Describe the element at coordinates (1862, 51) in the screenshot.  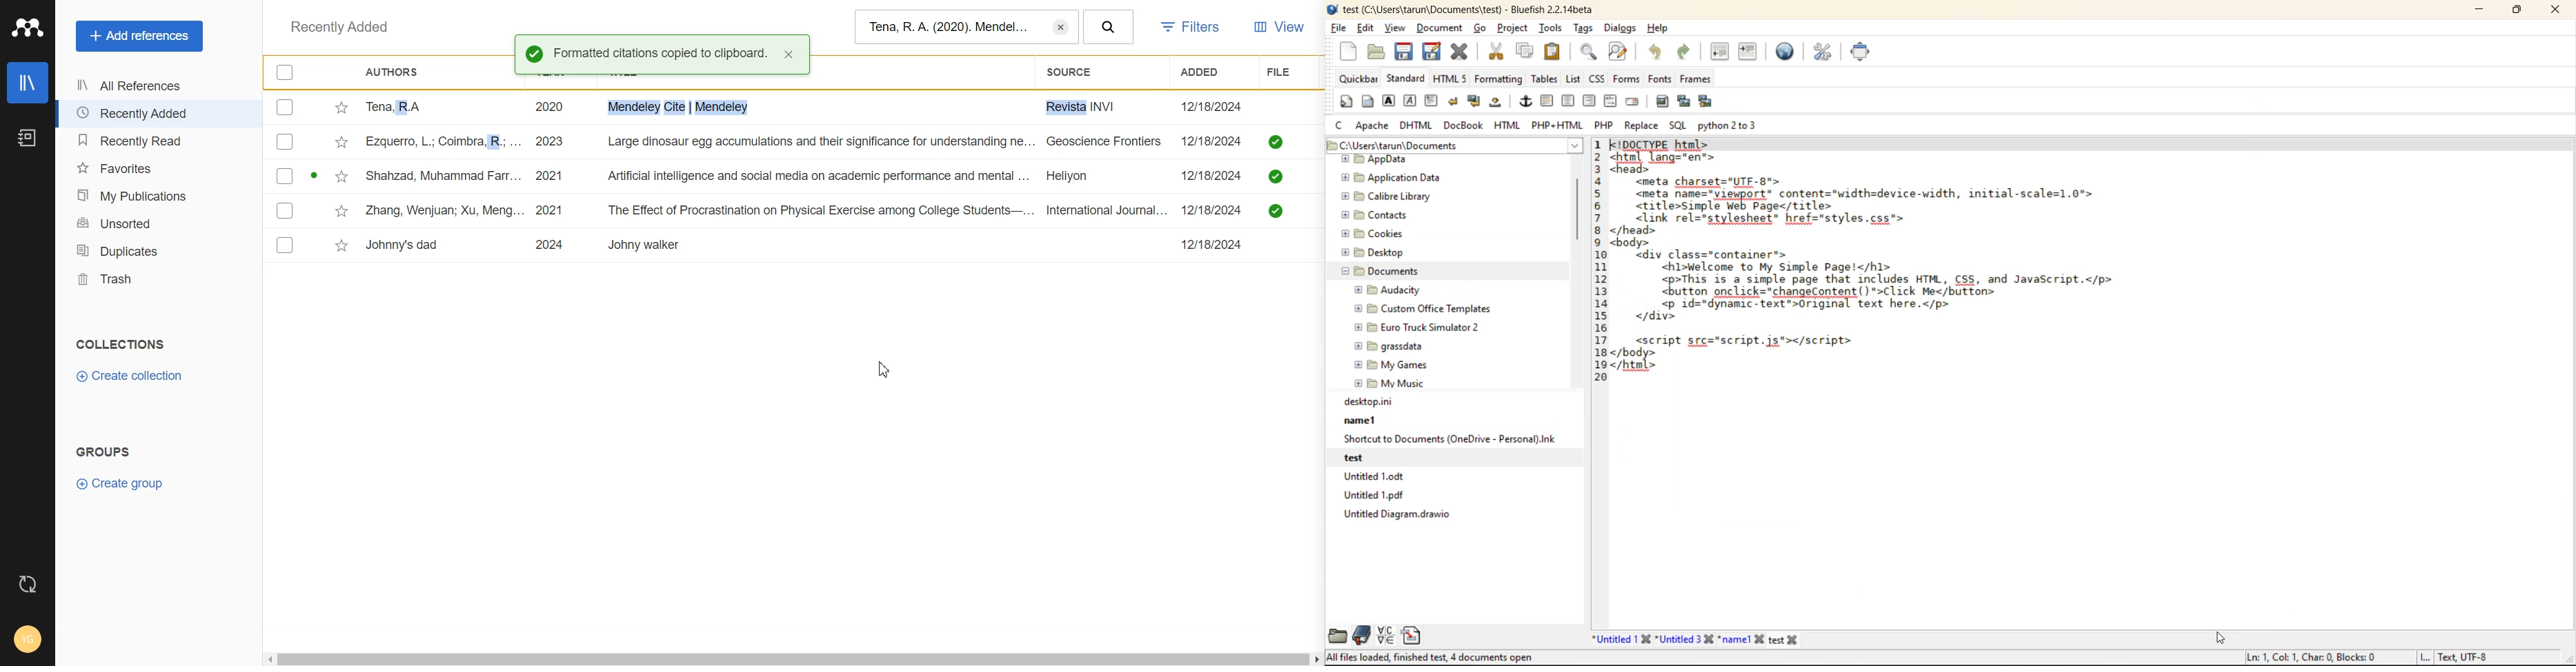
I see `full screen` at that location.